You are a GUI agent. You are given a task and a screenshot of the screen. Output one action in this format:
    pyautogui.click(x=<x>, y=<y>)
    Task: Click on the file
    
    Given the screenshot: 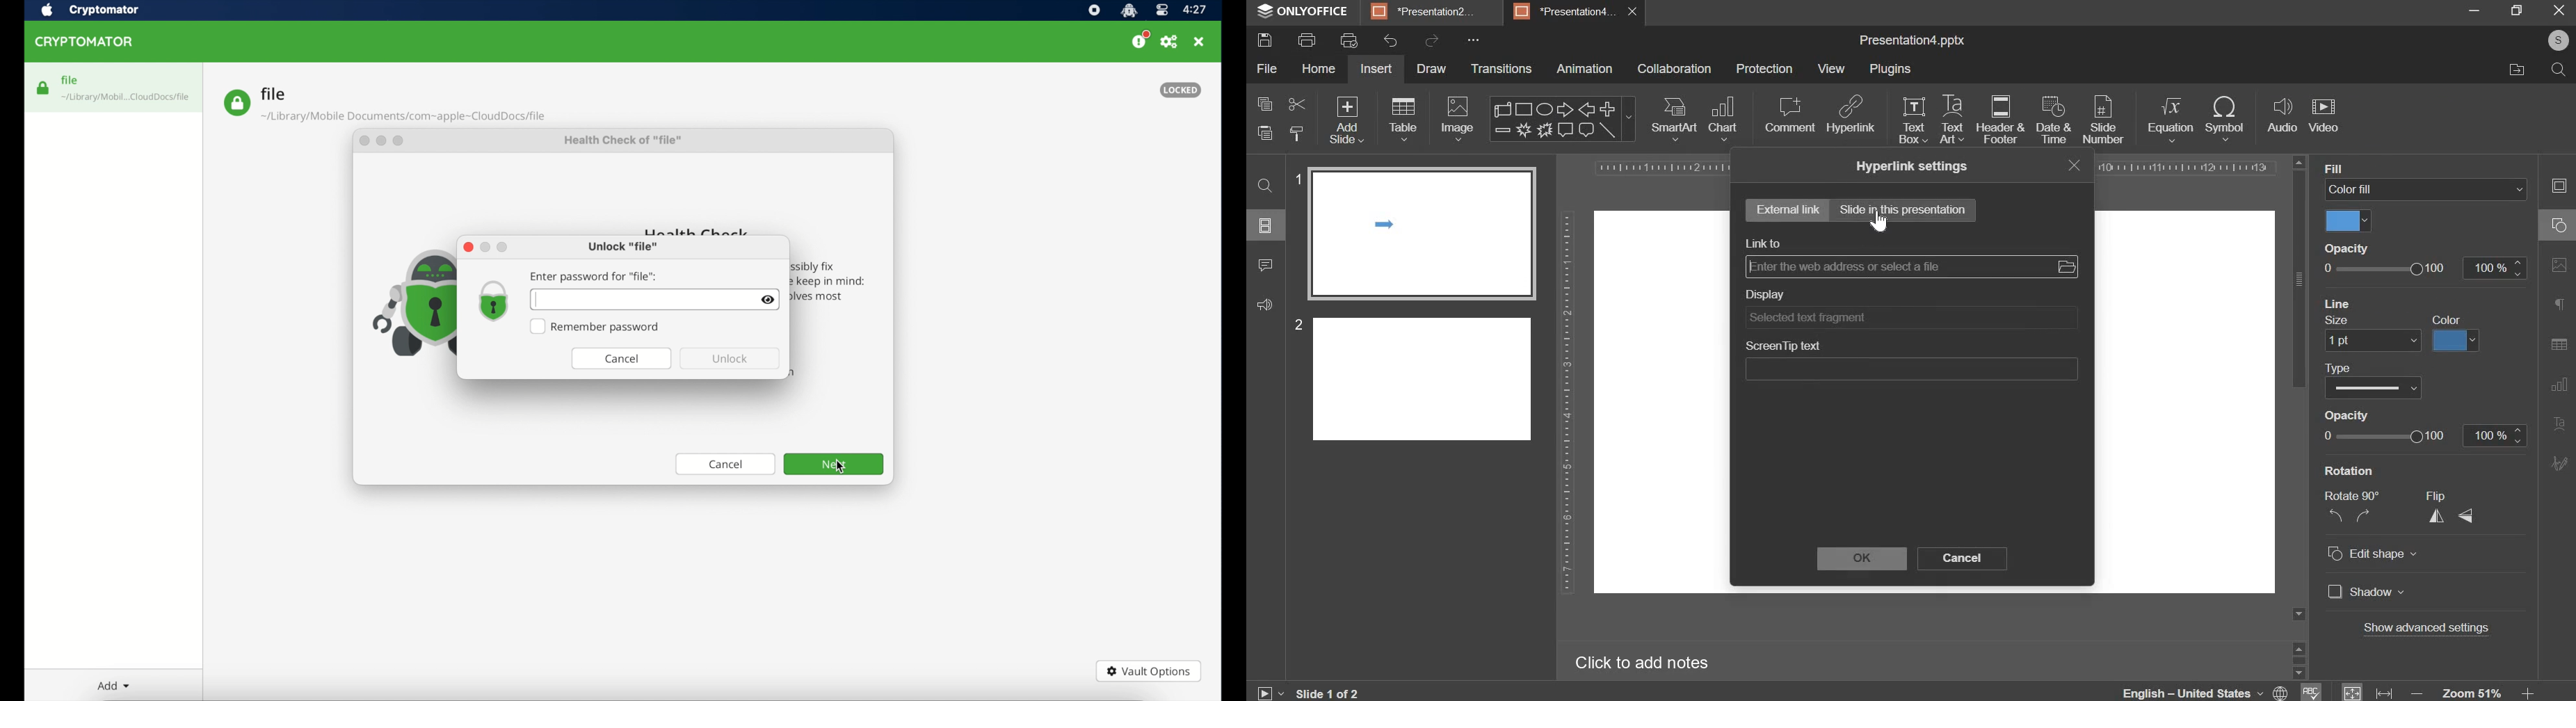 What is the action you would take?
    pyautogui.click(x=1268, y=69)
    